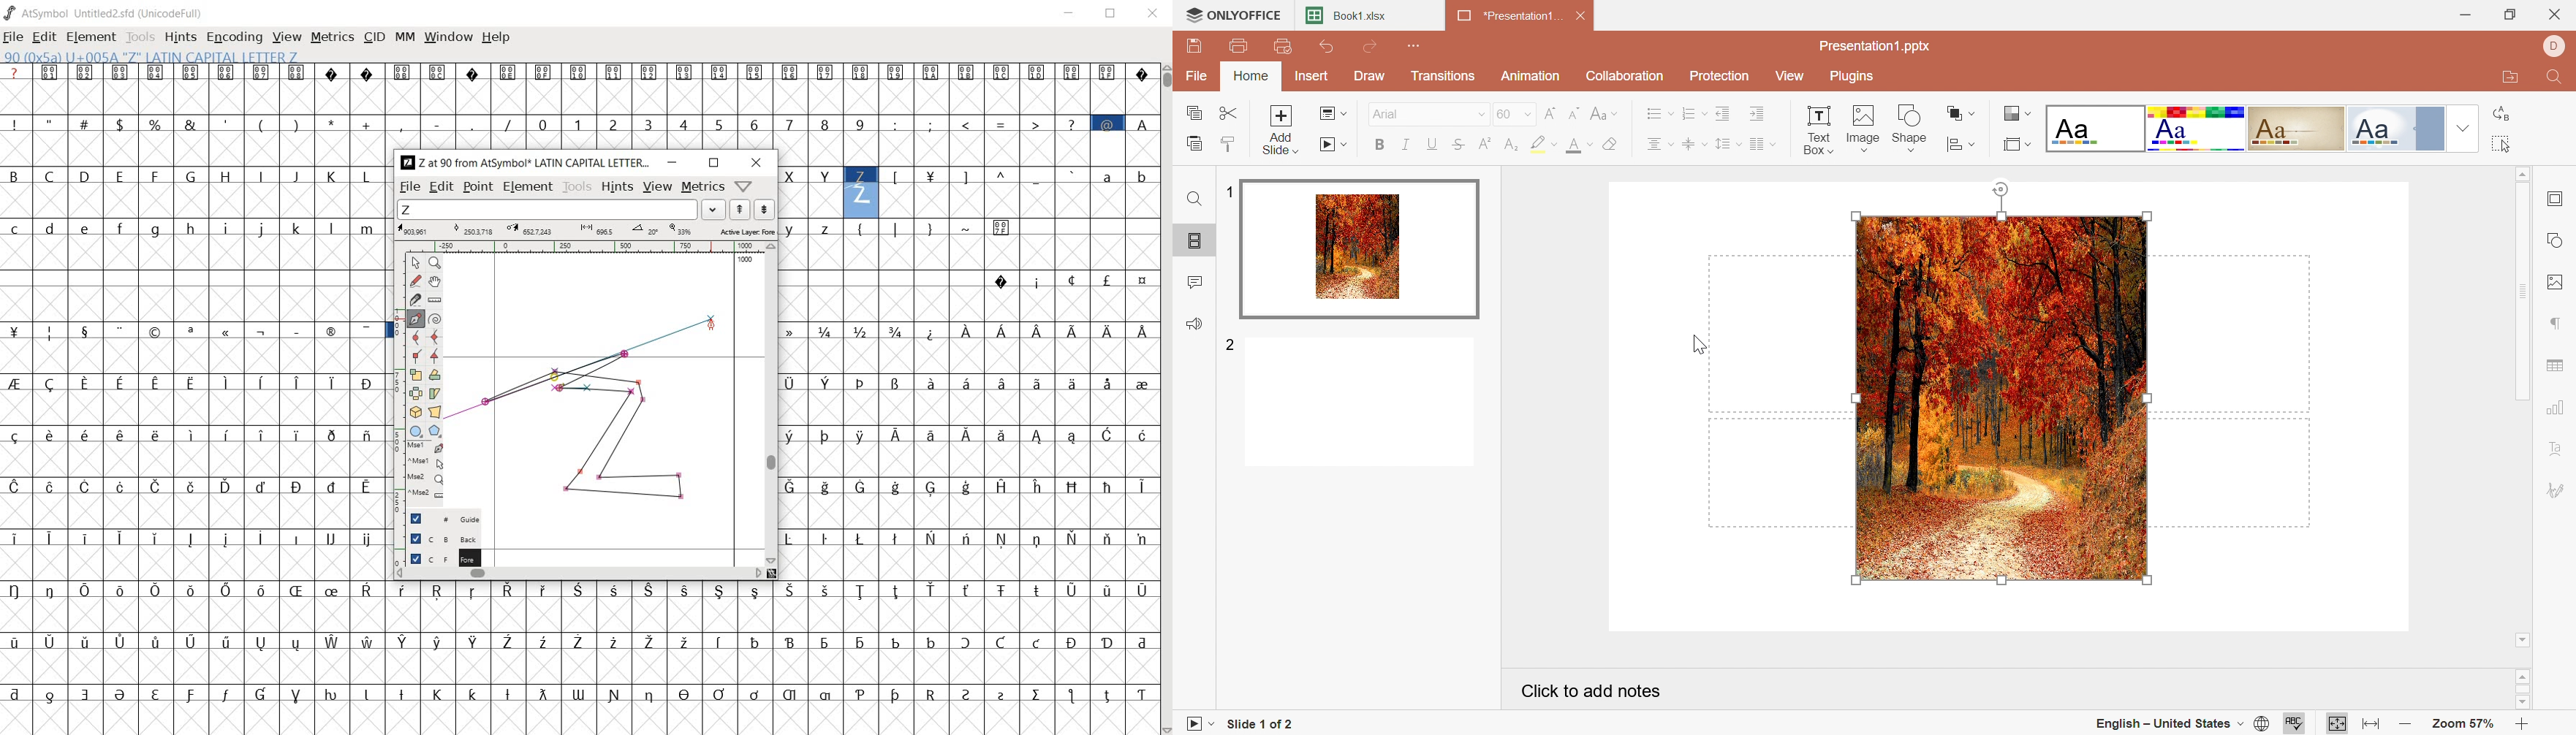 Image resolution: width=2576 pixels, height=756 pixels. Describe the element at coordinates (1195, 242) in the screenshot. I see `Slides` at that location.